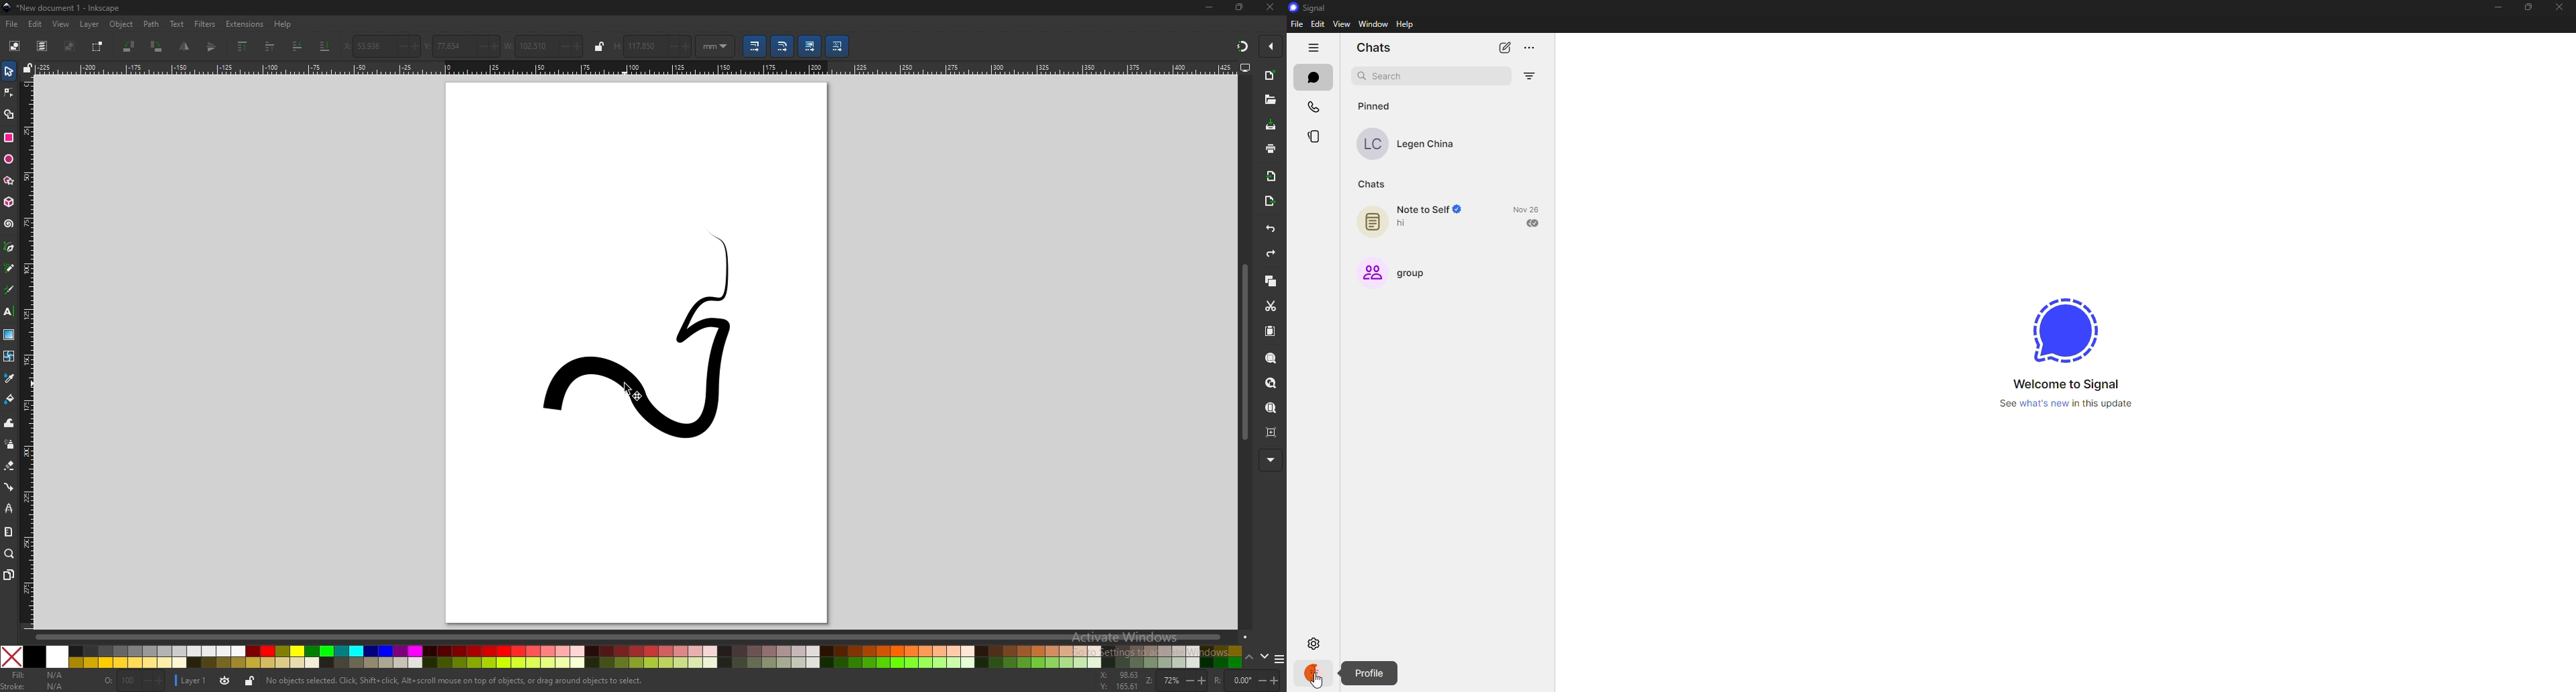 Image resolution: width=2576 pixels, height=700 pixels. What do you see at coordinates (381, 46) in the screenshot?
I see `x coordinates` at bounding box center [381, 46].